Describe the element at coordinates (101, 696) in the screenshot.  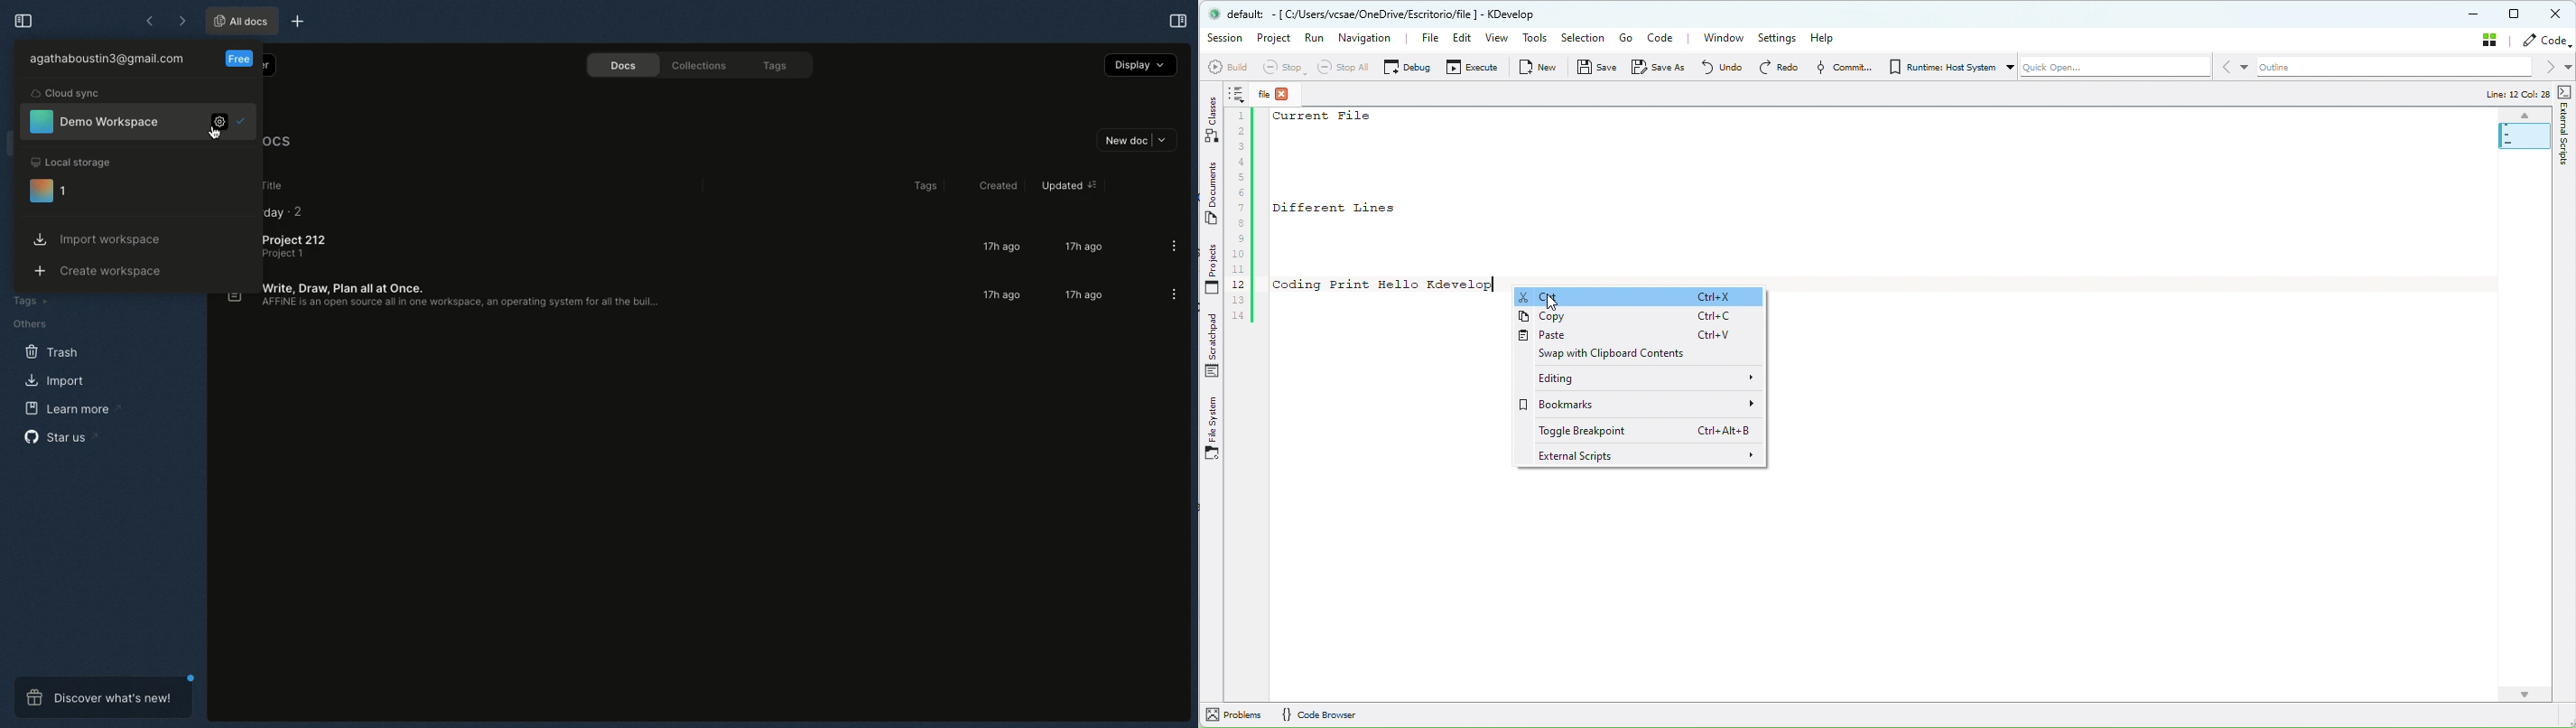
I see `Discover what's new!` at that location.